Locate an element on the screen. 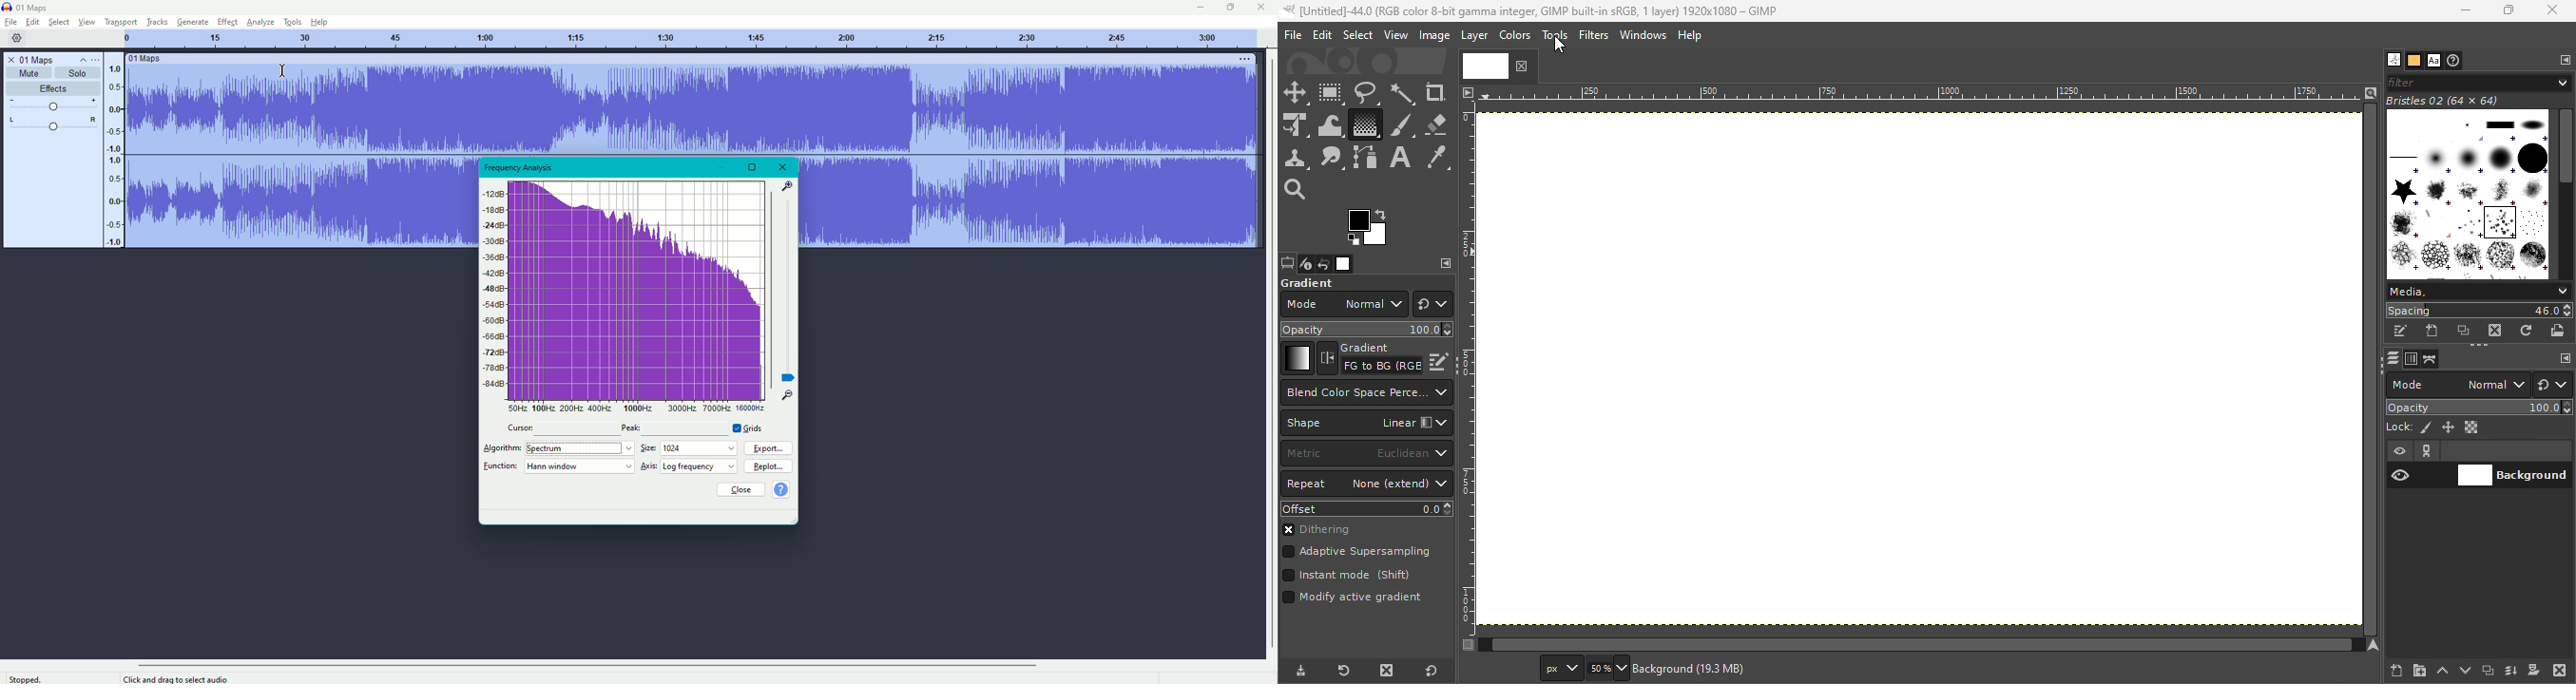  sound track is located at coordinates (302, 152).